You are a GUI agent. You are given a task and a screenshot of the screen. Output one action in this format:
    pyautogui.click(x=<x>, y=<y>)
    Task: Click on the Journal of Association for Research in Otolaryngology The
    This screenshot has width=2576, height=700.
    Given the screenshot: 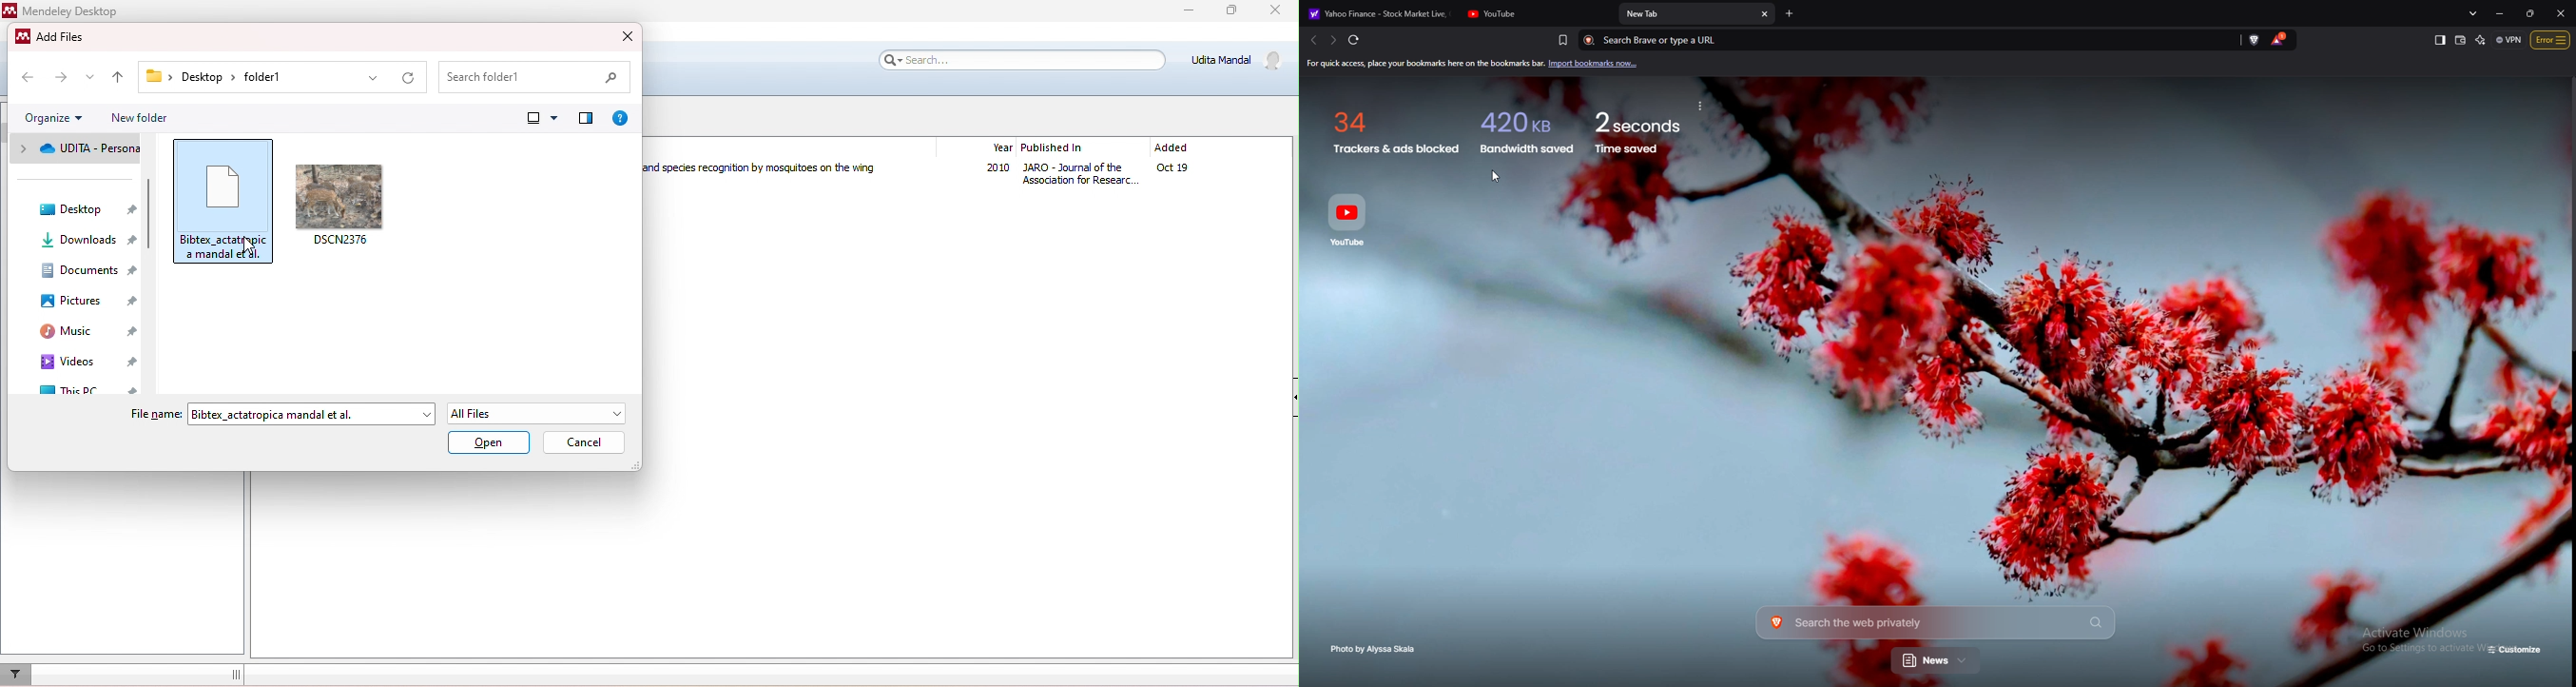 What is the action you would take?
    pyautogui.click(x=1080, y=174)
    